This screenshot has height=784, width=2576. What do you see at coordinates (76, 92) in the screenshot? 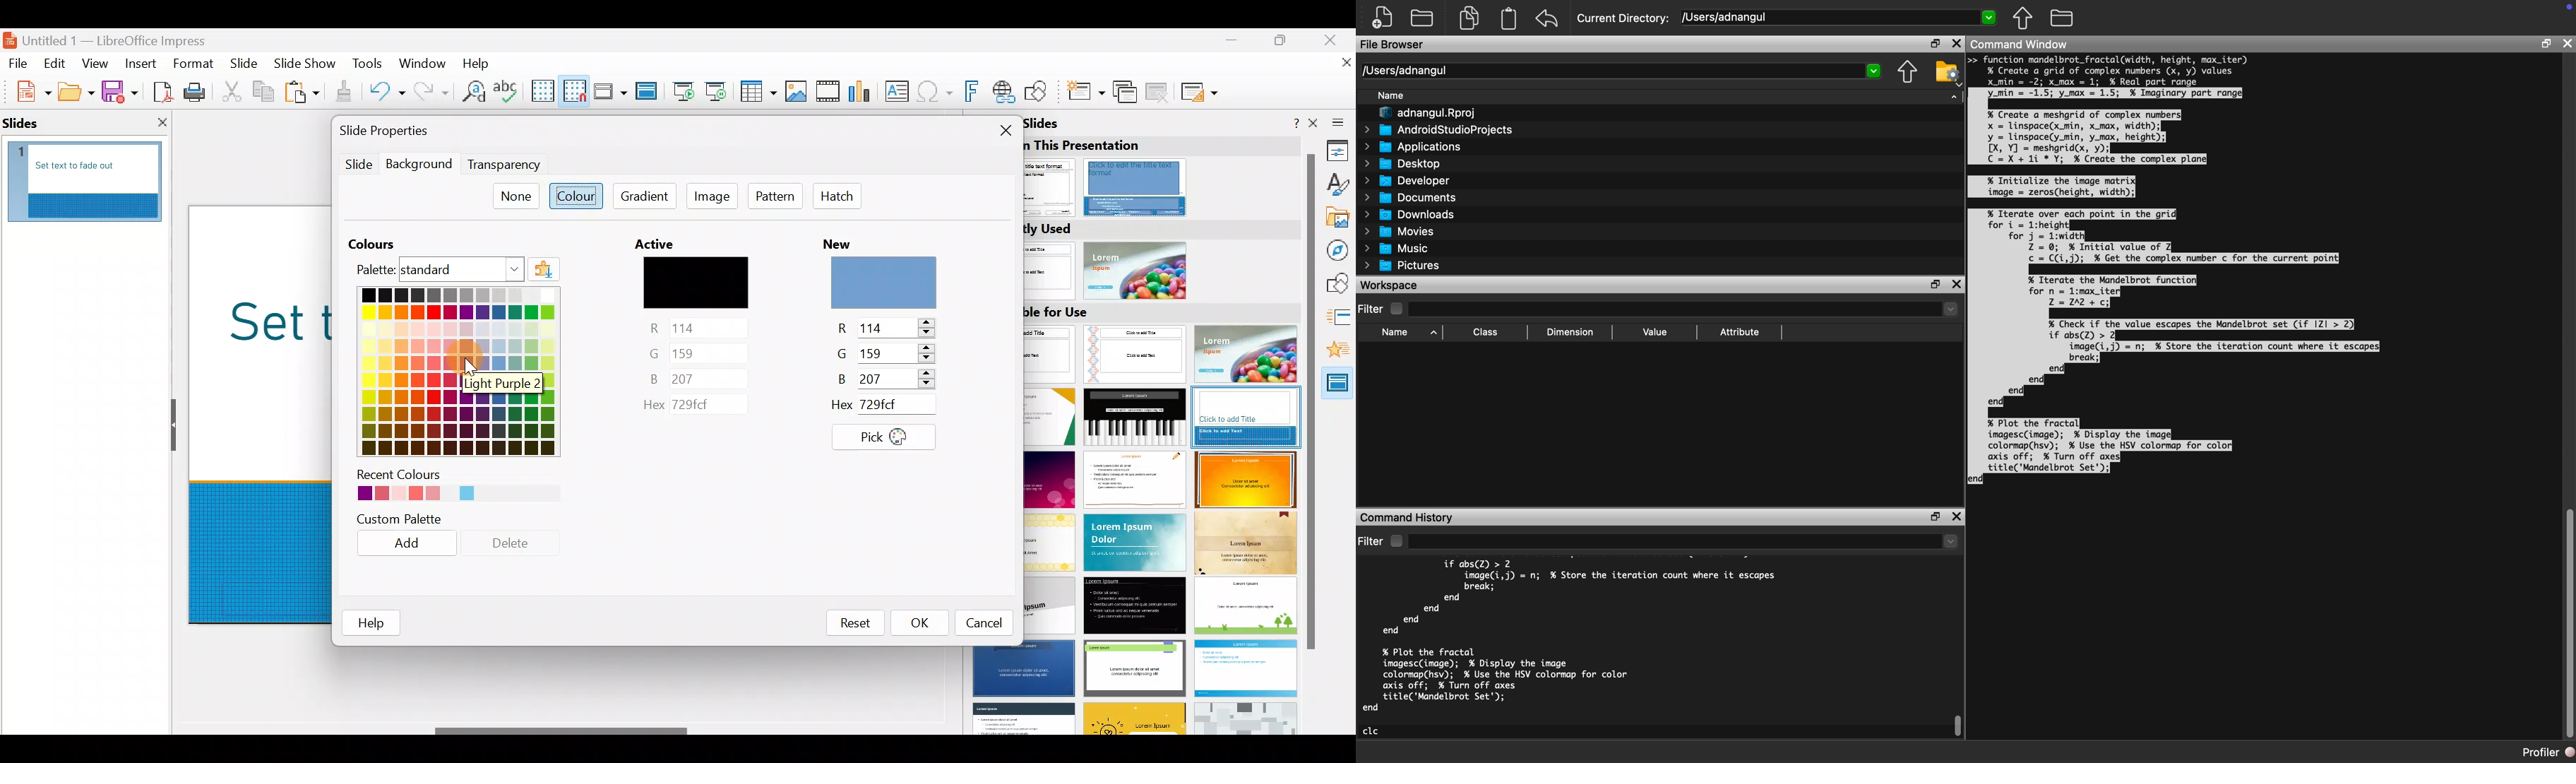
I see `Open` at bounding box center [76, 92].